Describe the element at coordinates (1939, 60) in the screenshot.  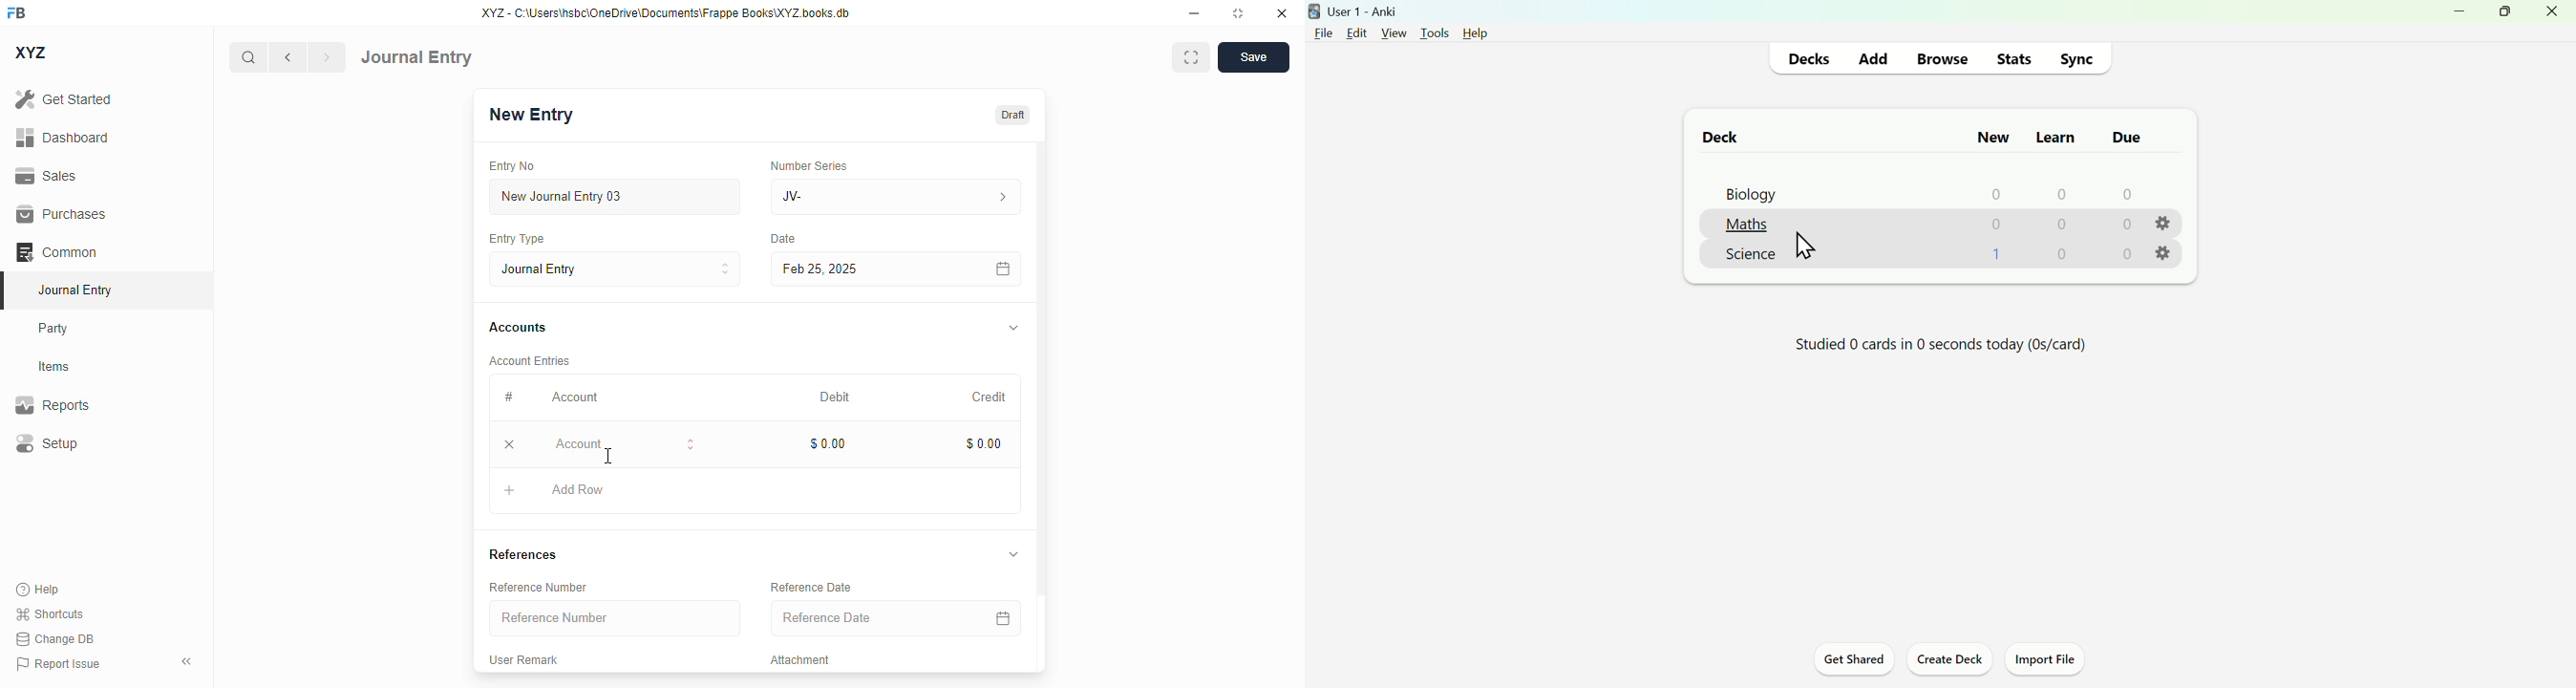
I see `Browse` at that location.